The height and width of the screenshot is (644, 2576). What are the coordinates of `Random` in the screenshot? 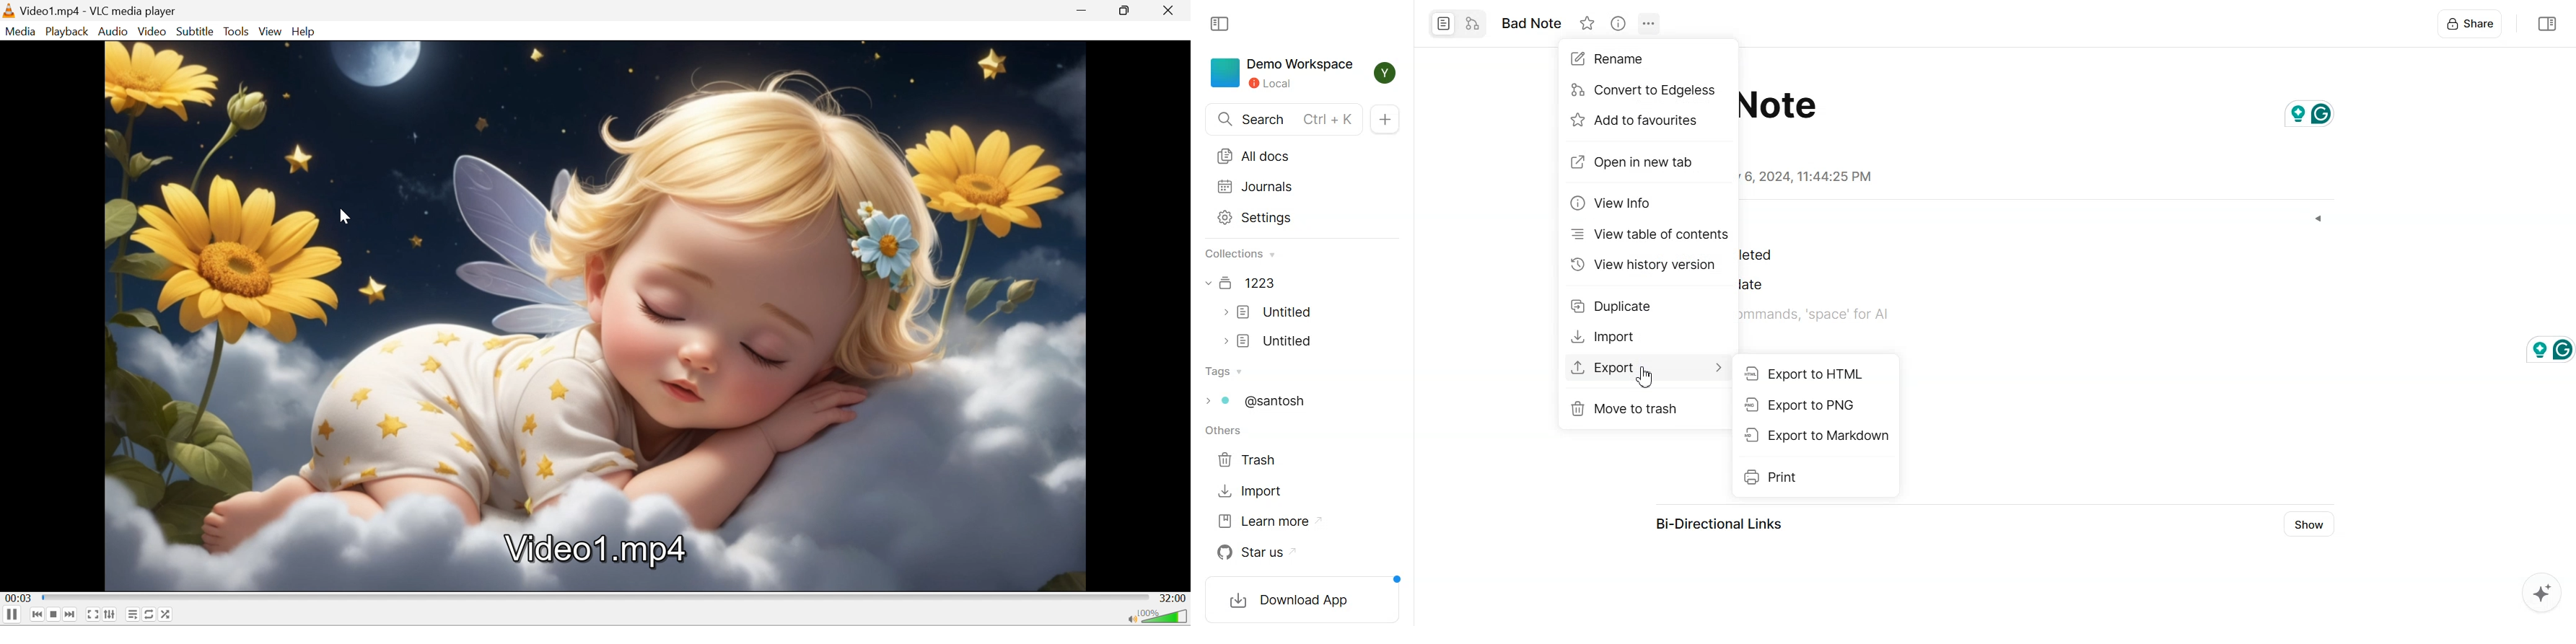 It's located at (167, 614).